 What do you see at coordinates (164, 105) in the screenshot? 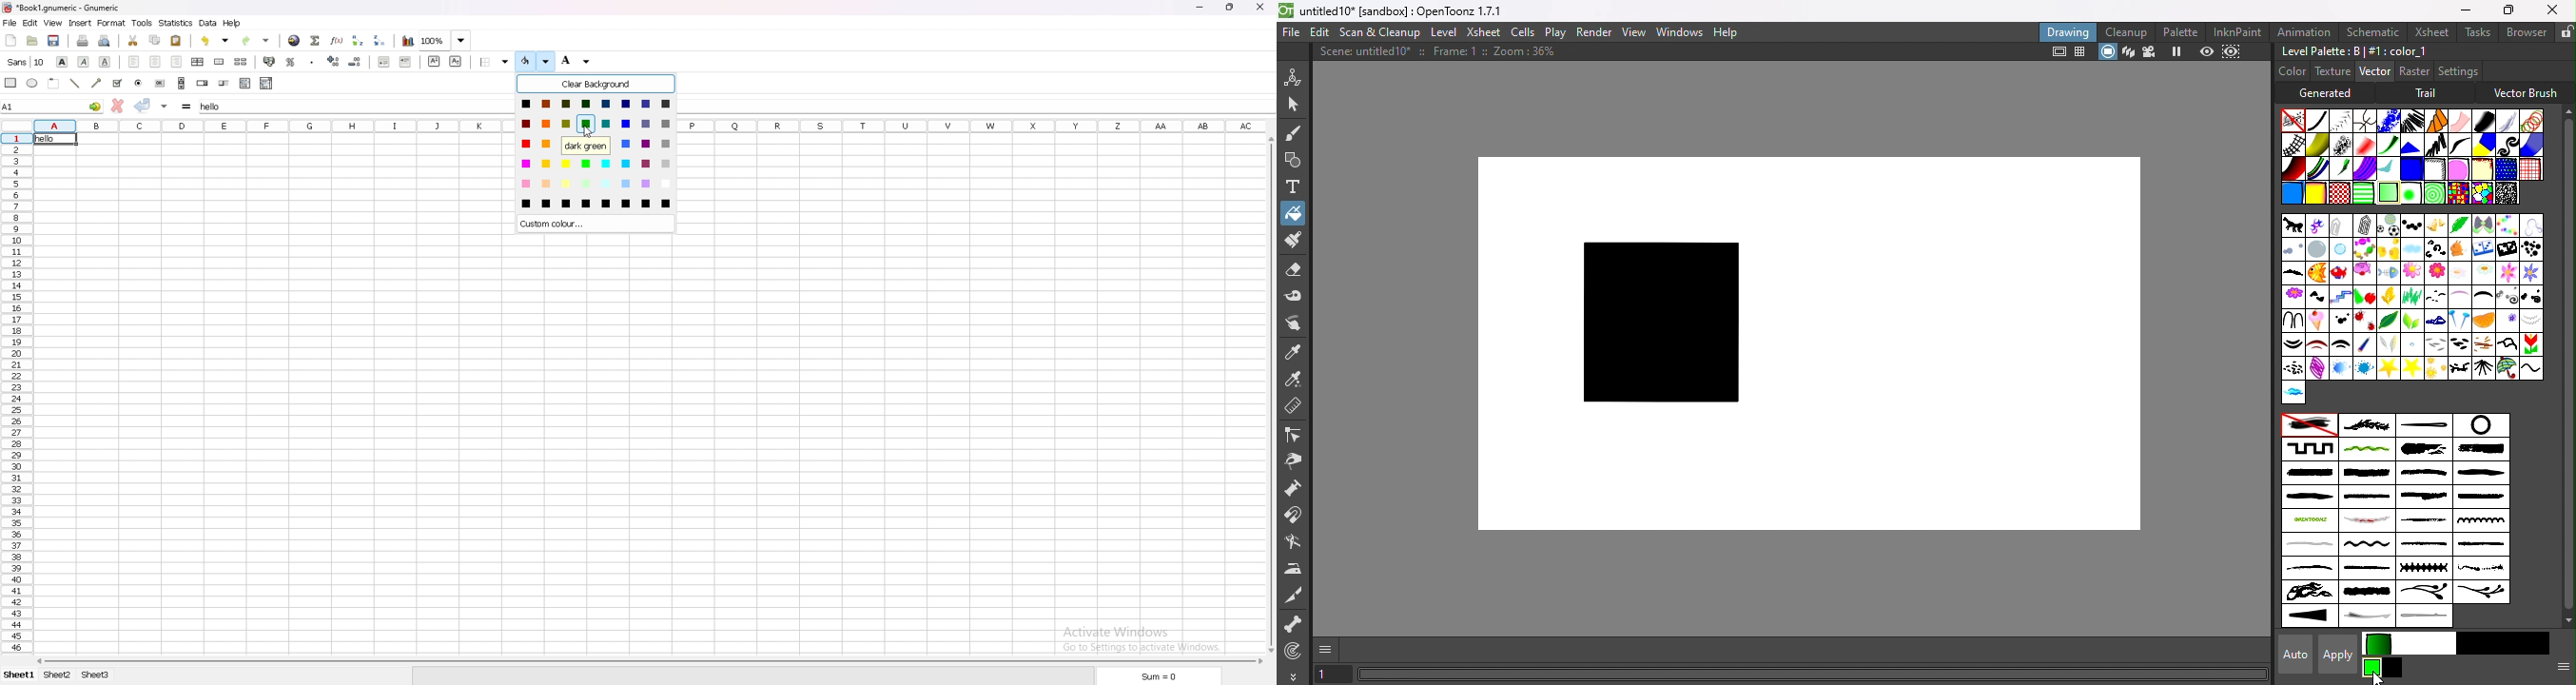
I see `accept changes in multiple cells` at bounding box center [164, 105].